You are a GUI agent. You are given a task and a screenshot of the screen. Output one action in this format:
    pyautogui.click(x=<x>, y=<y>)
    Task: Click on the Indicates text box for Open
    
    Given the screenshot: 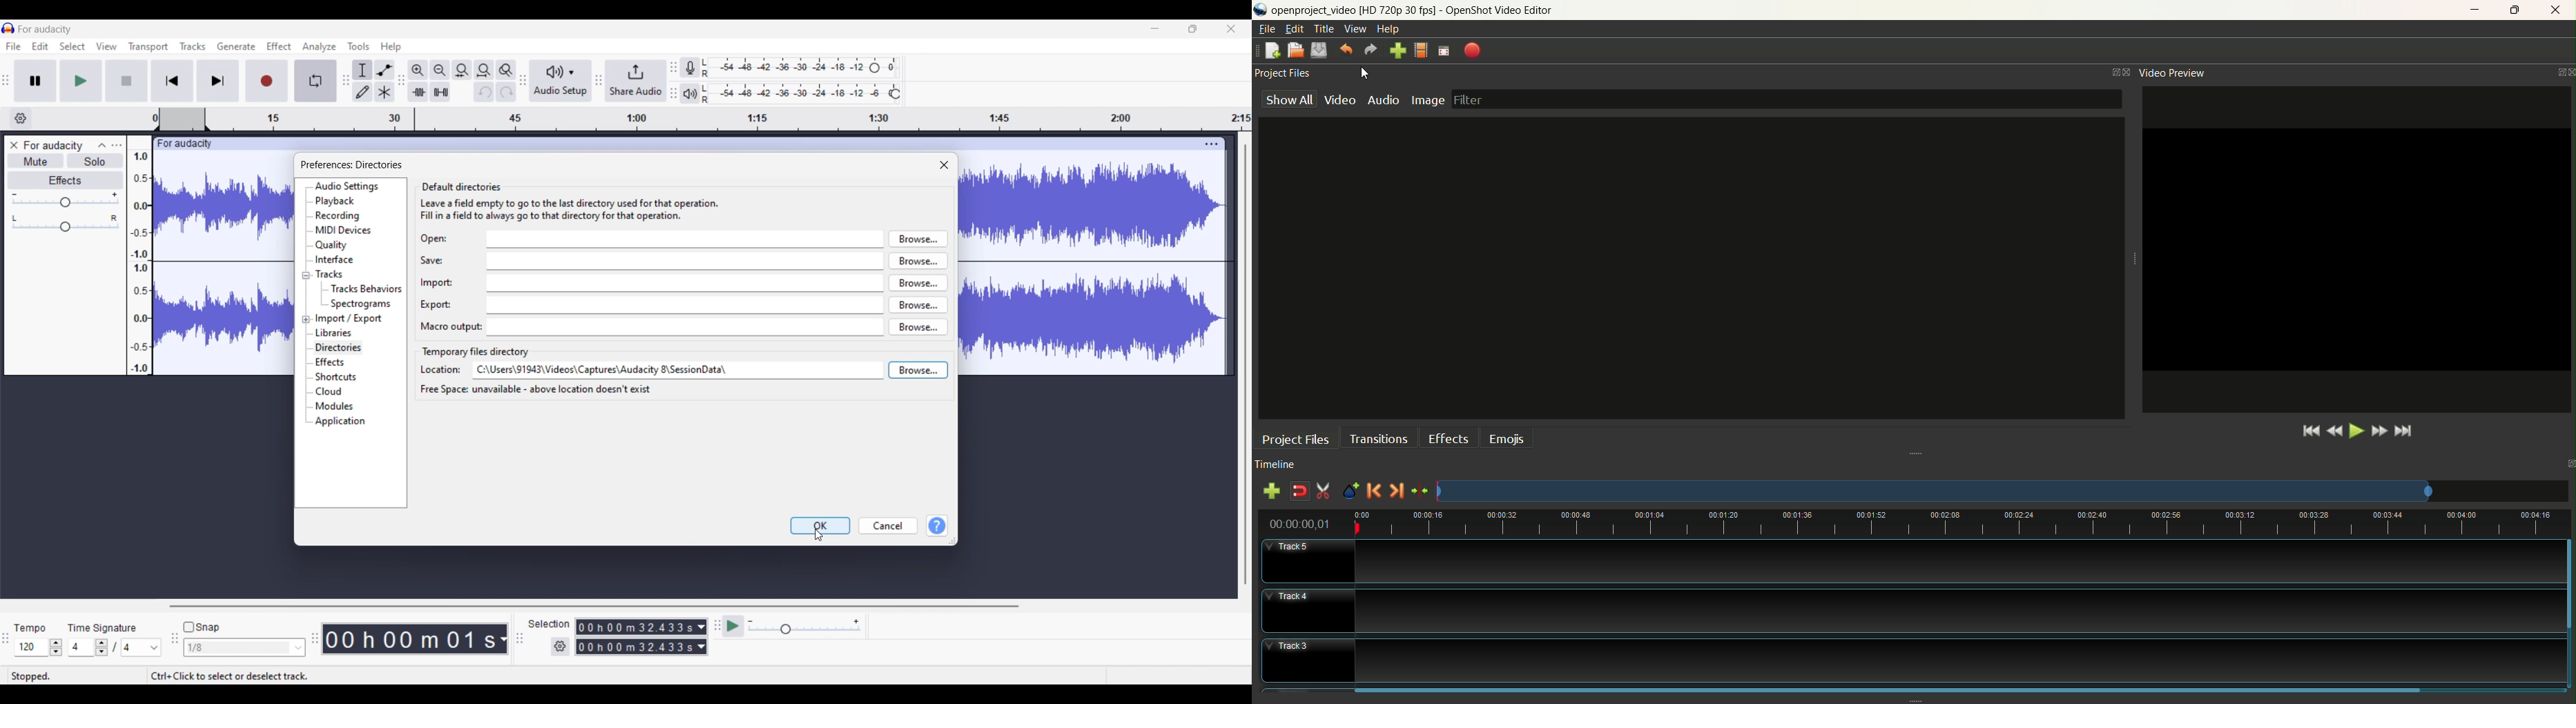 What is the action you would take?
    pyautogui.click(x=434, y=239)
    